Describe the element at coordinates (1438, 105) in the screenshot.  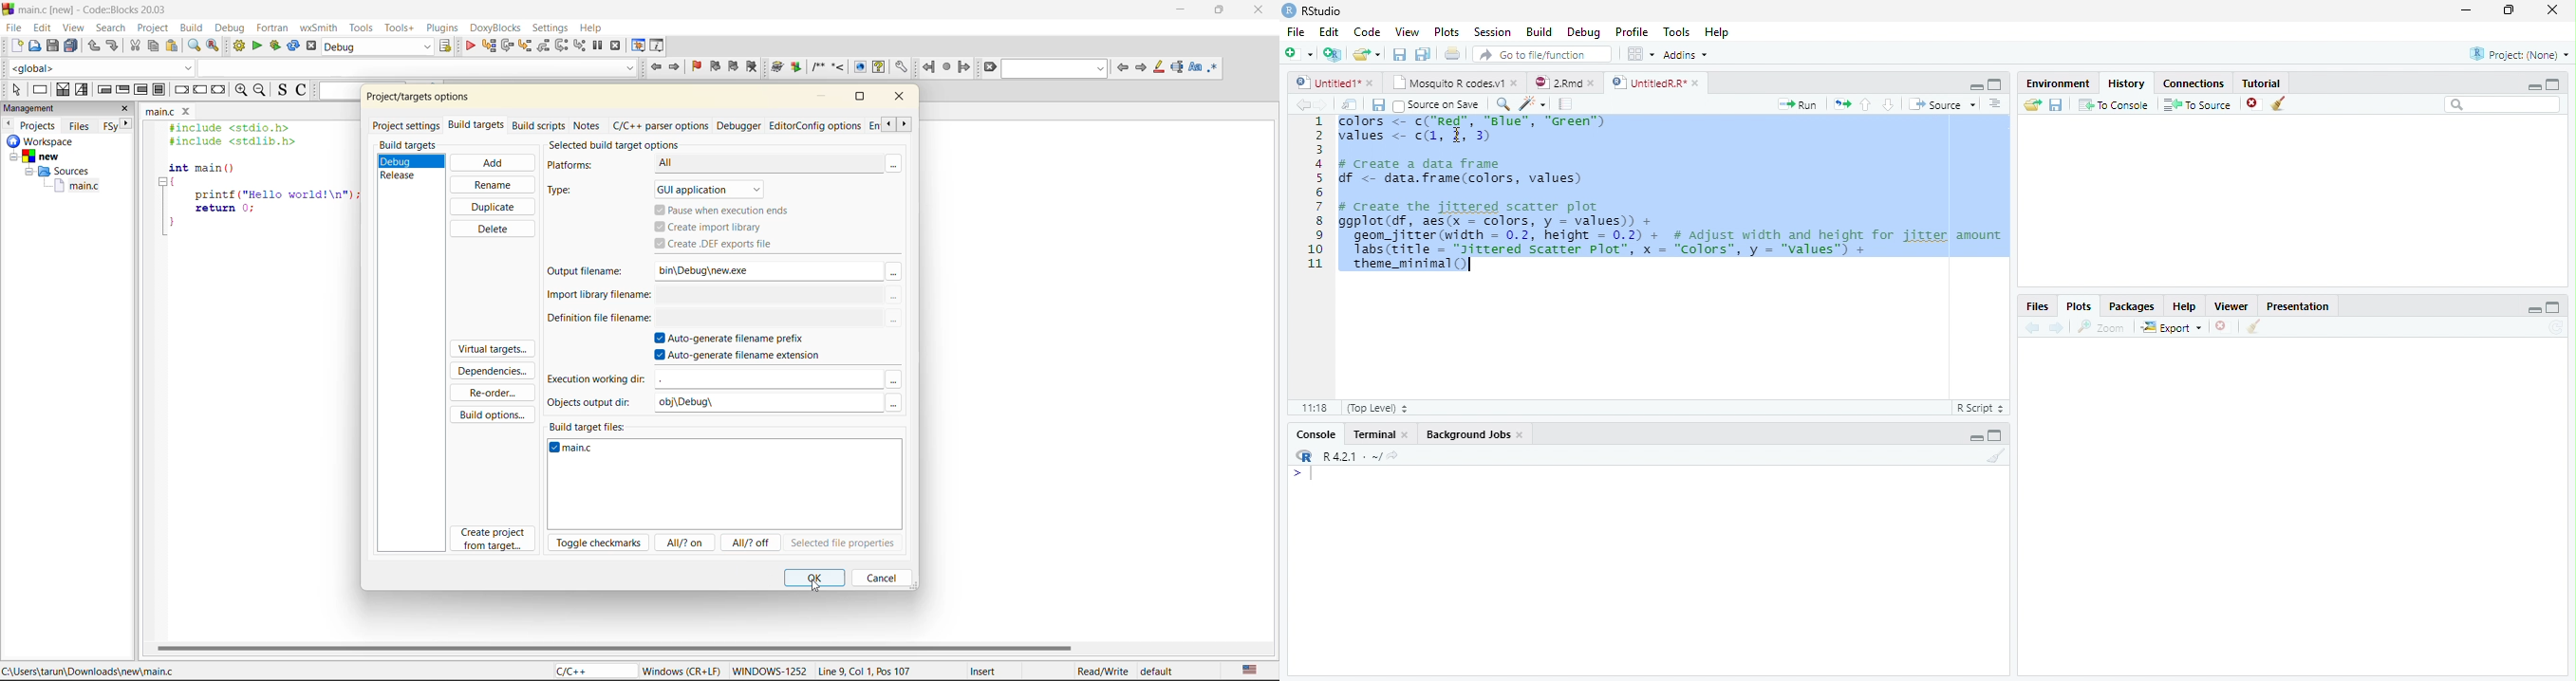
I see `Source on Save` at that location.